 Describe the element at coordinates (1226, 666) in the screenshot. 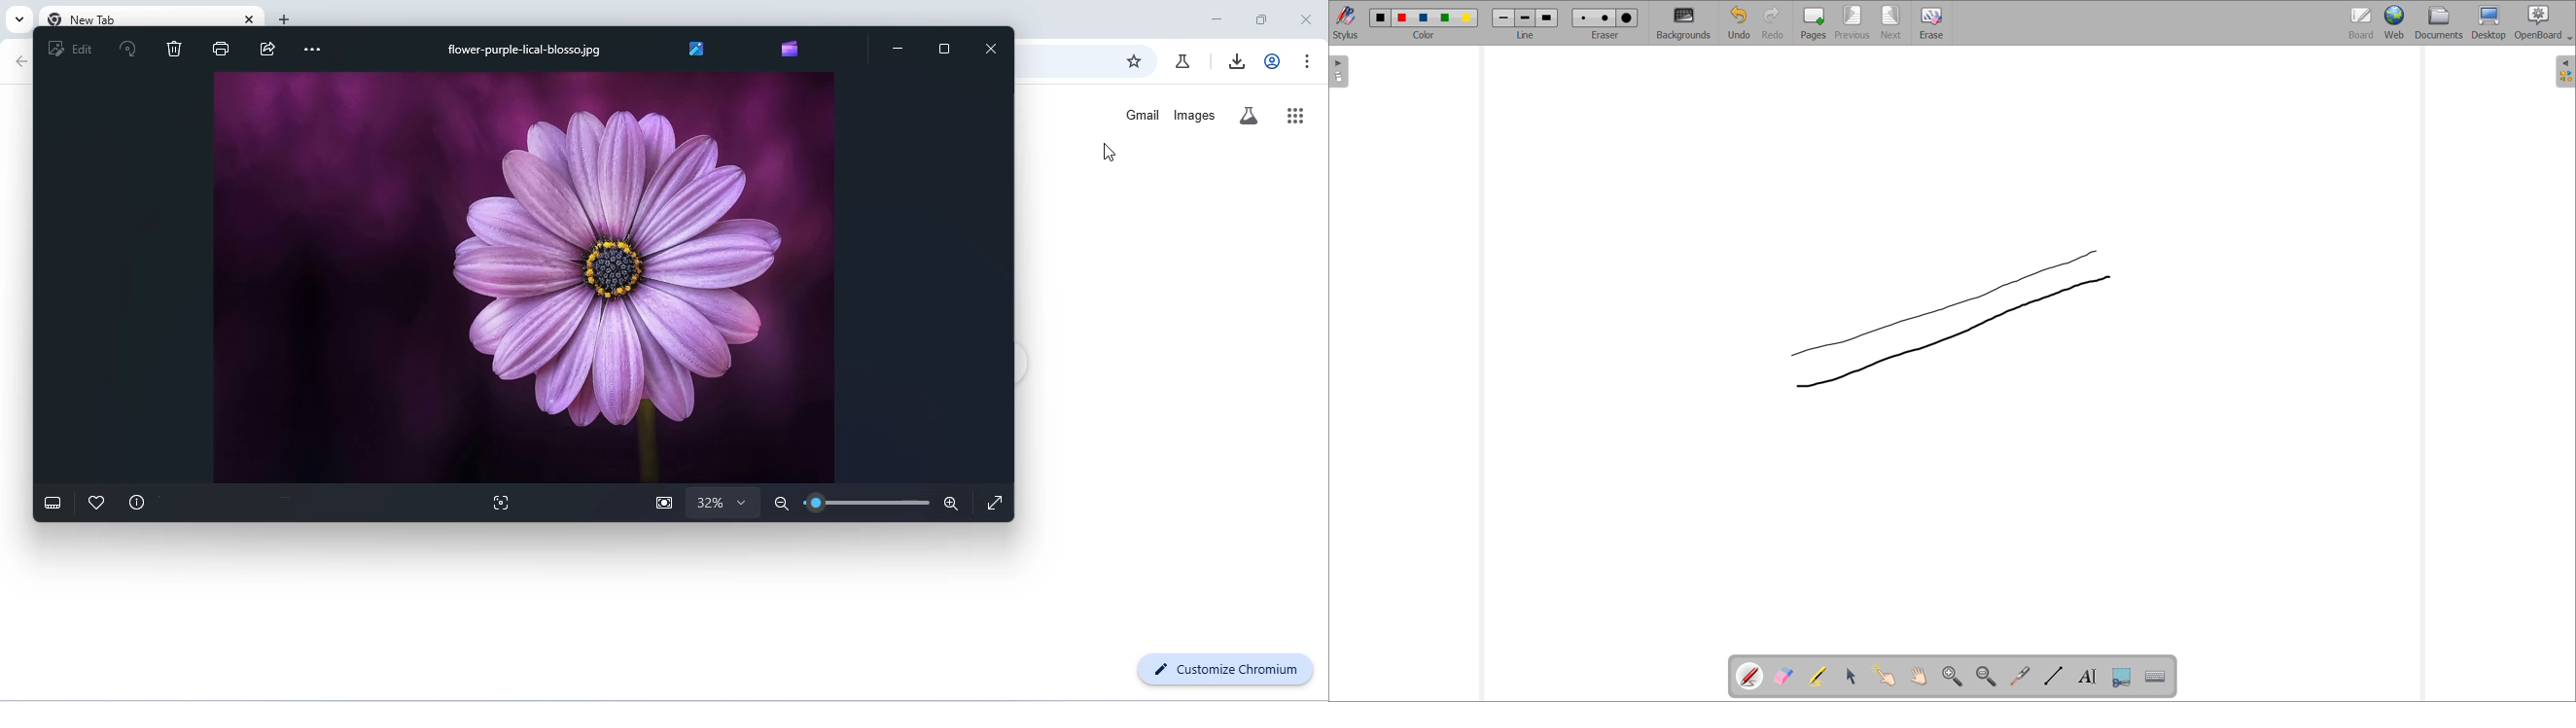

I see `customize chromium` at that location.